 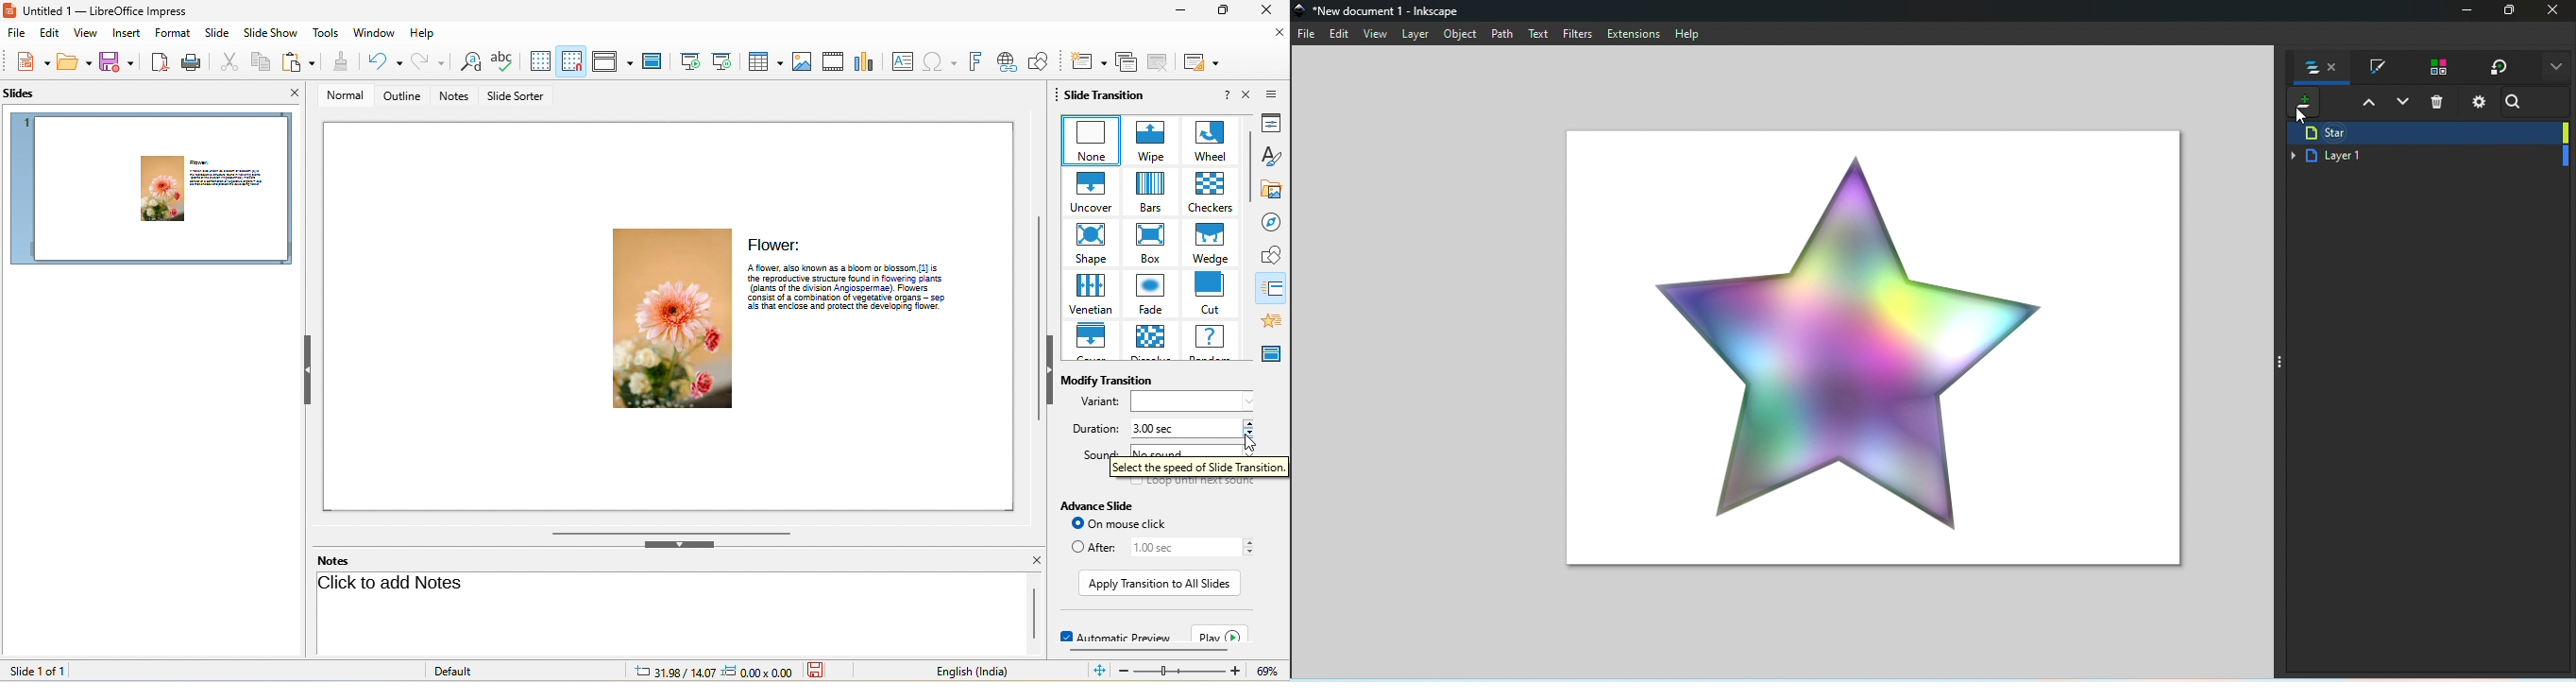 What do you see at coordinates (1089, 140) in the screenshot?
I see `none` at bounding box center [1089, 140].